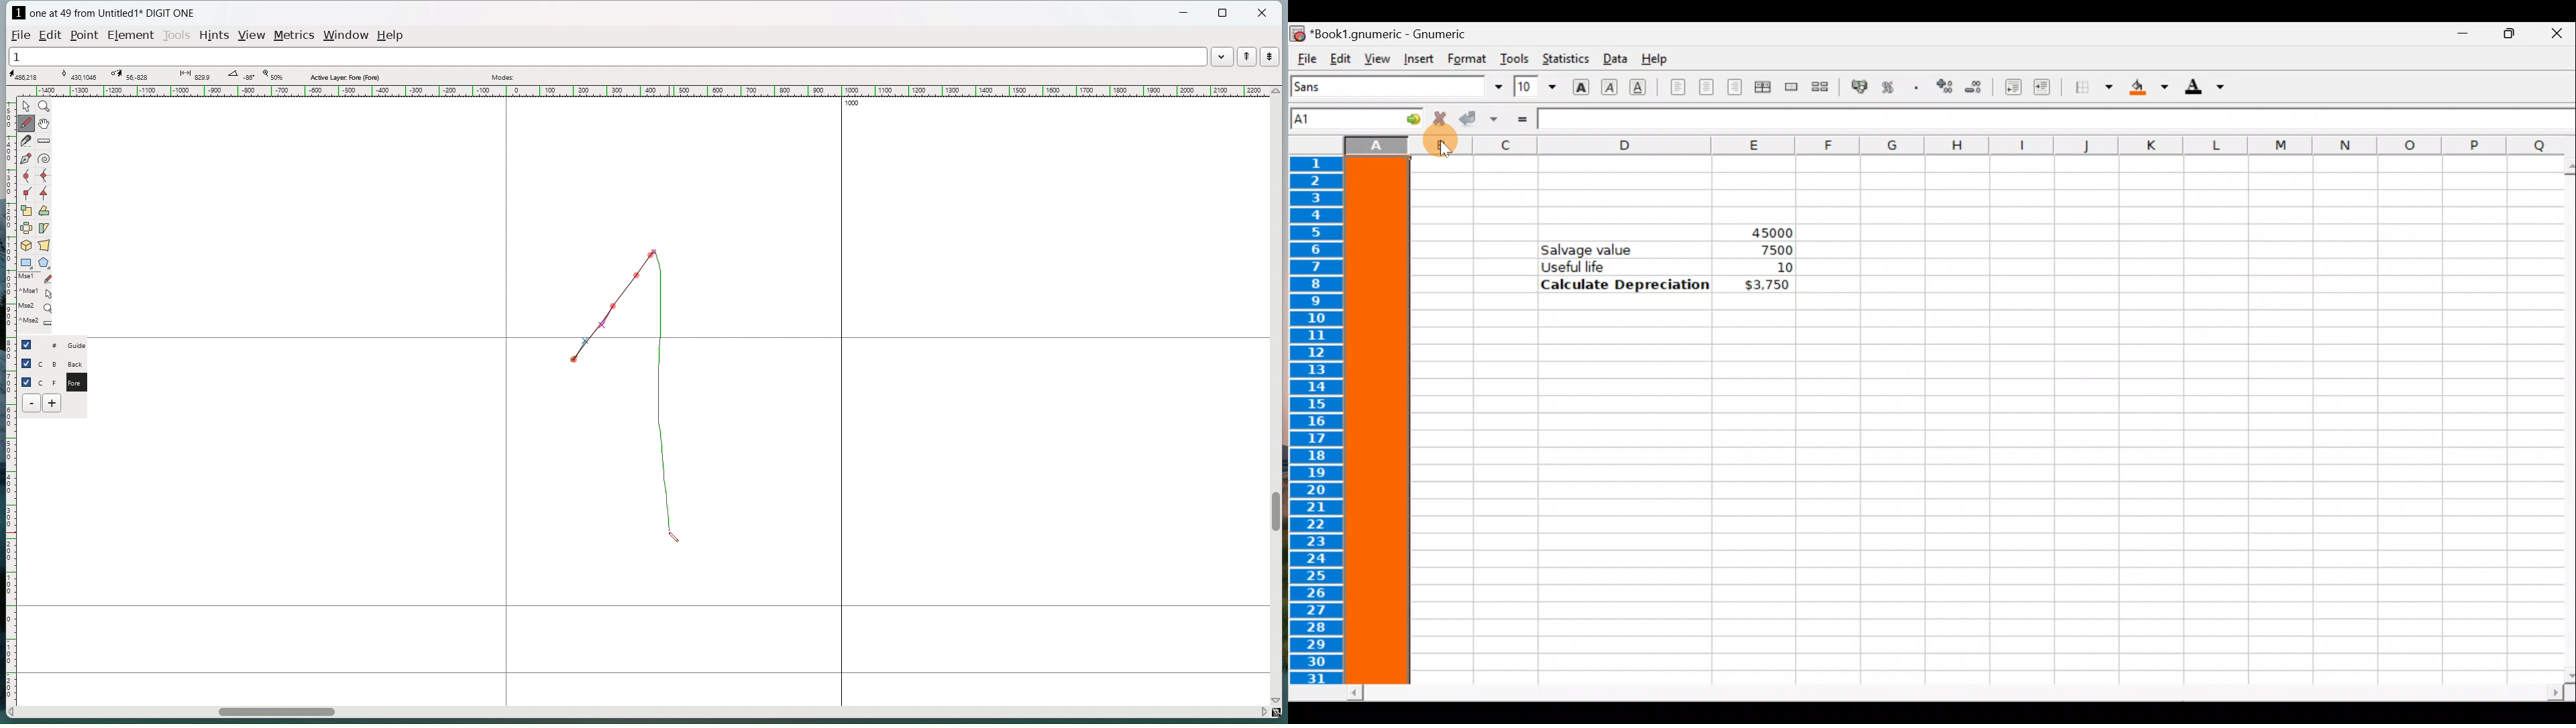  Describe the element at coordinates (129, 75) in the screenshot. I see `coordinate of destination` at that location.